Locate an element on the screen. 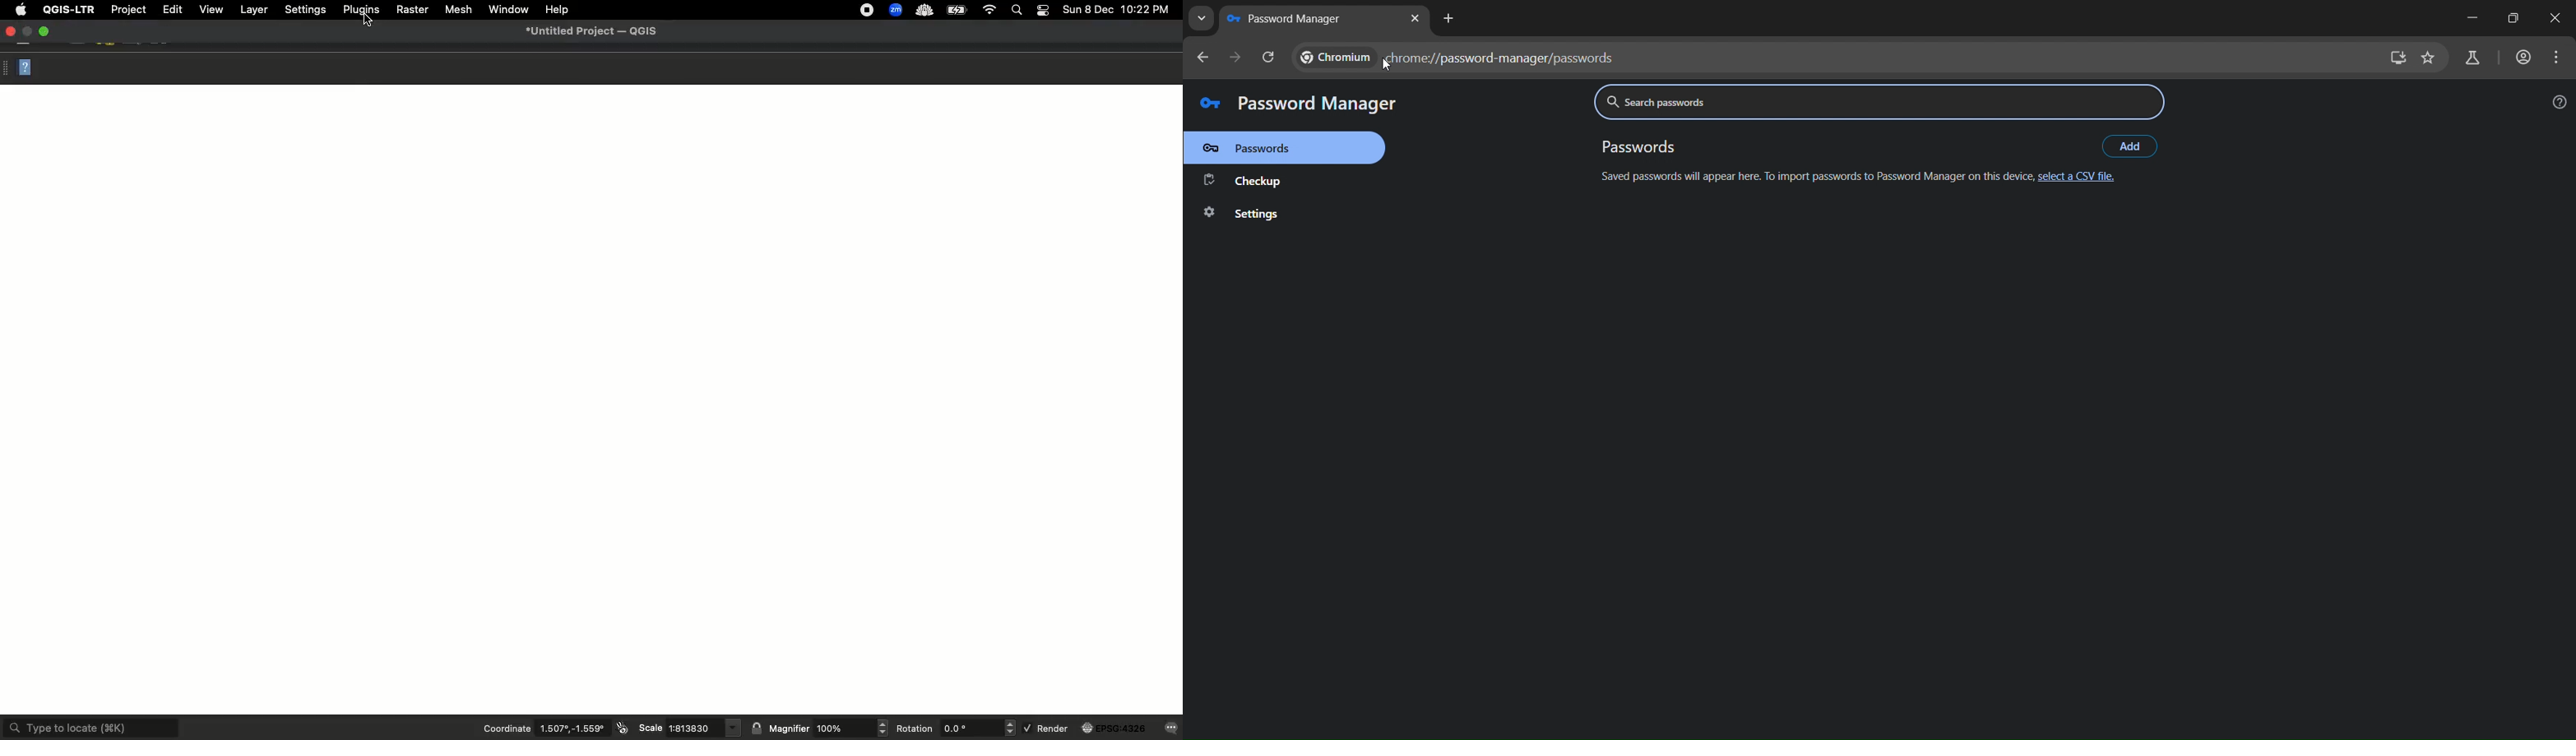 Image resolution: width=2576 pixels, height=756 pixels. QGIS is located at coordinates (67, 10).